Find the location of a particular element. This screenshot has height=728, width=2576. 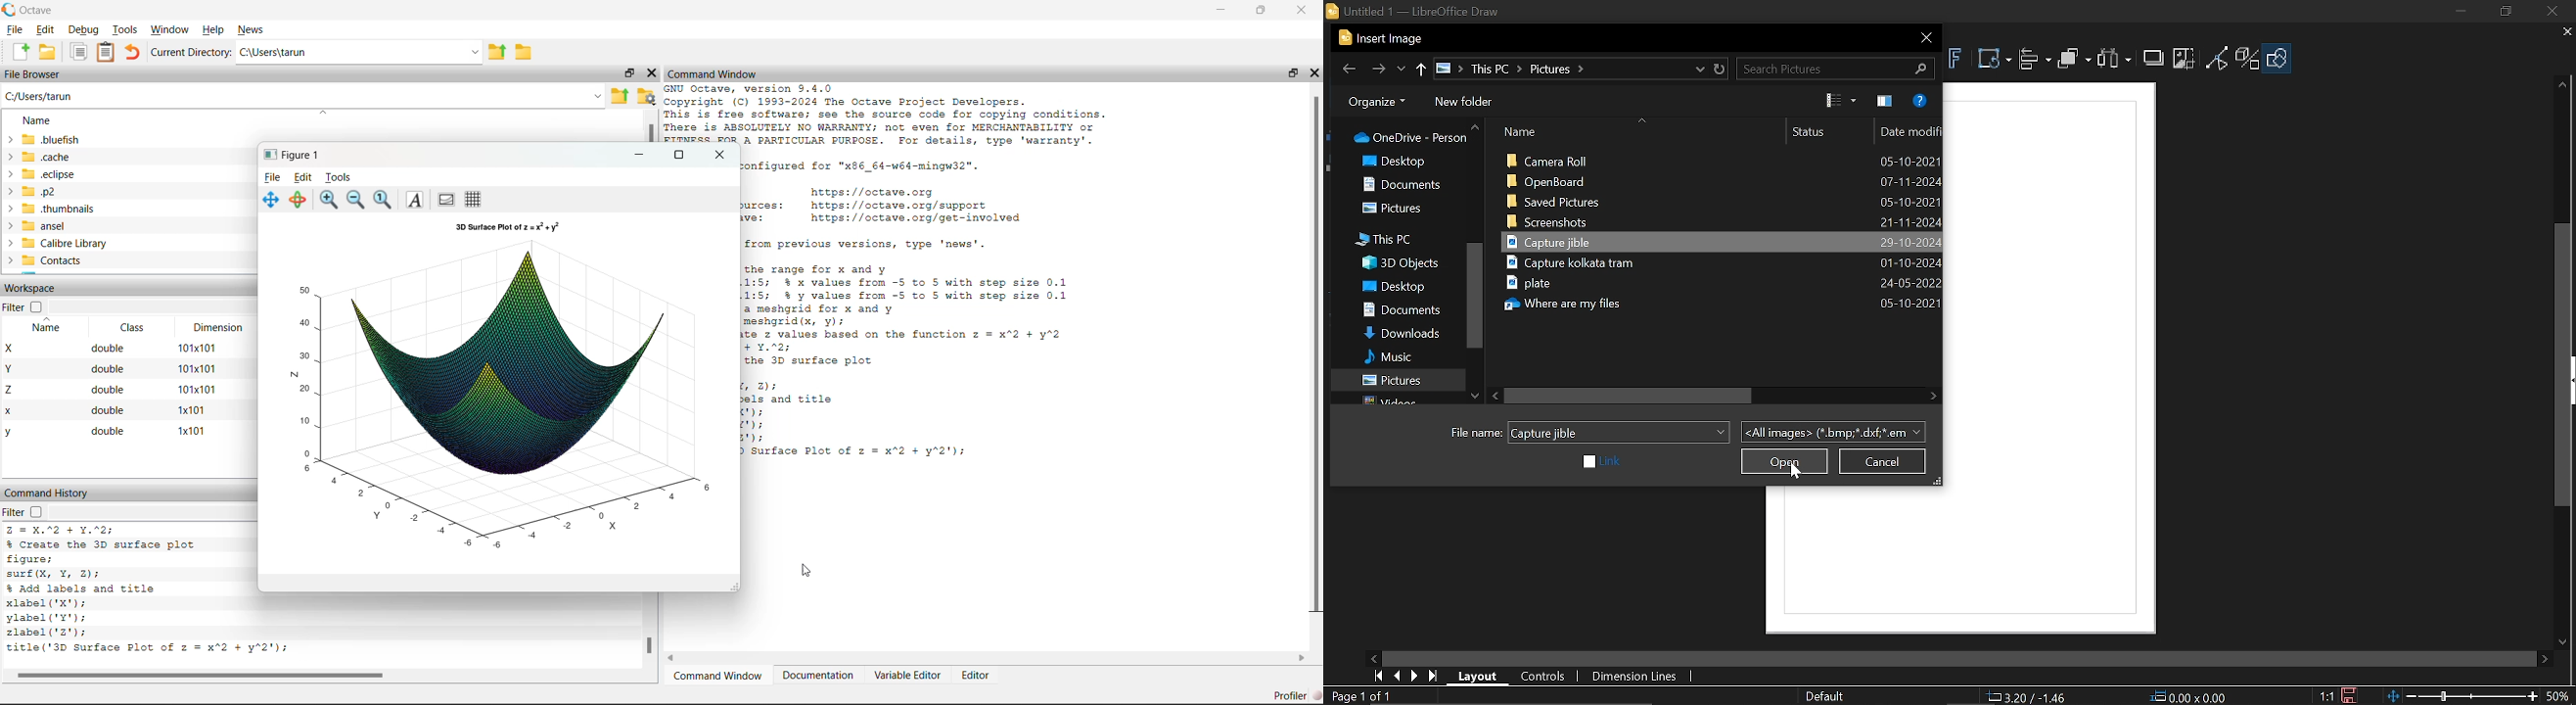

Window is located at coordinates (170, 29).